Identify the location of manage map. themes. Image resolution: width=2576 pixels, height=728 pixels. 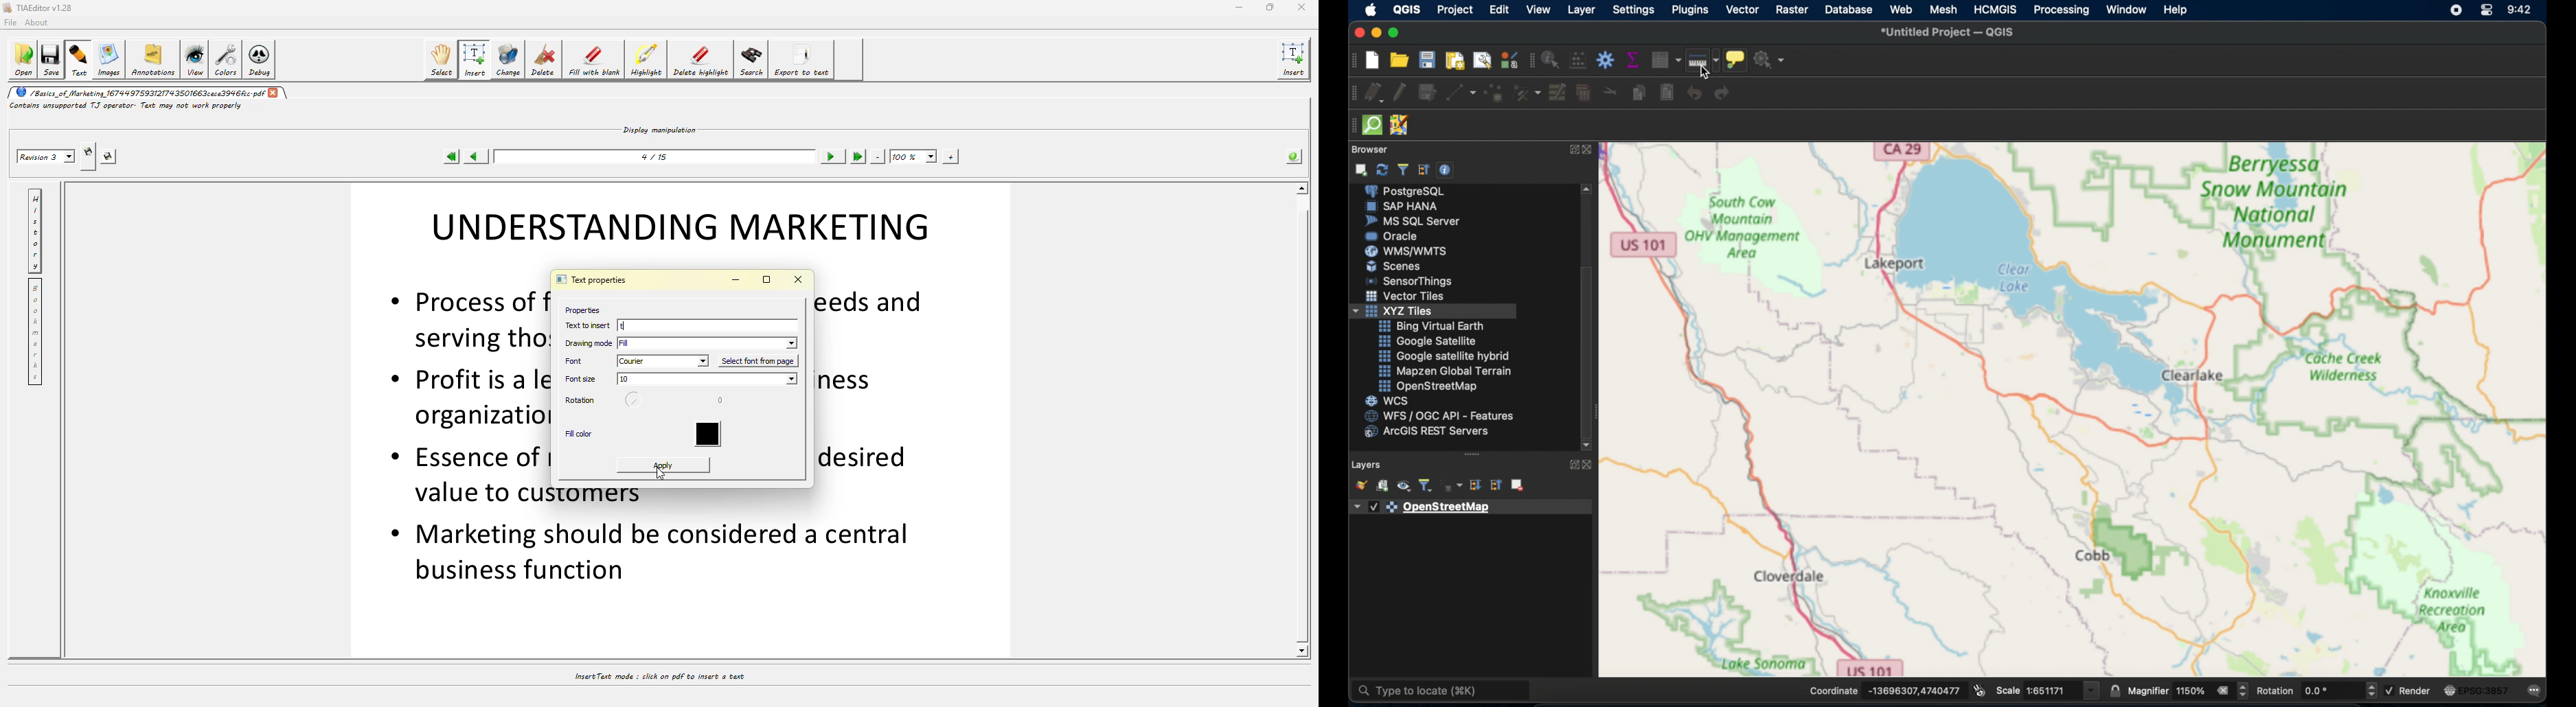
(1402, 487).